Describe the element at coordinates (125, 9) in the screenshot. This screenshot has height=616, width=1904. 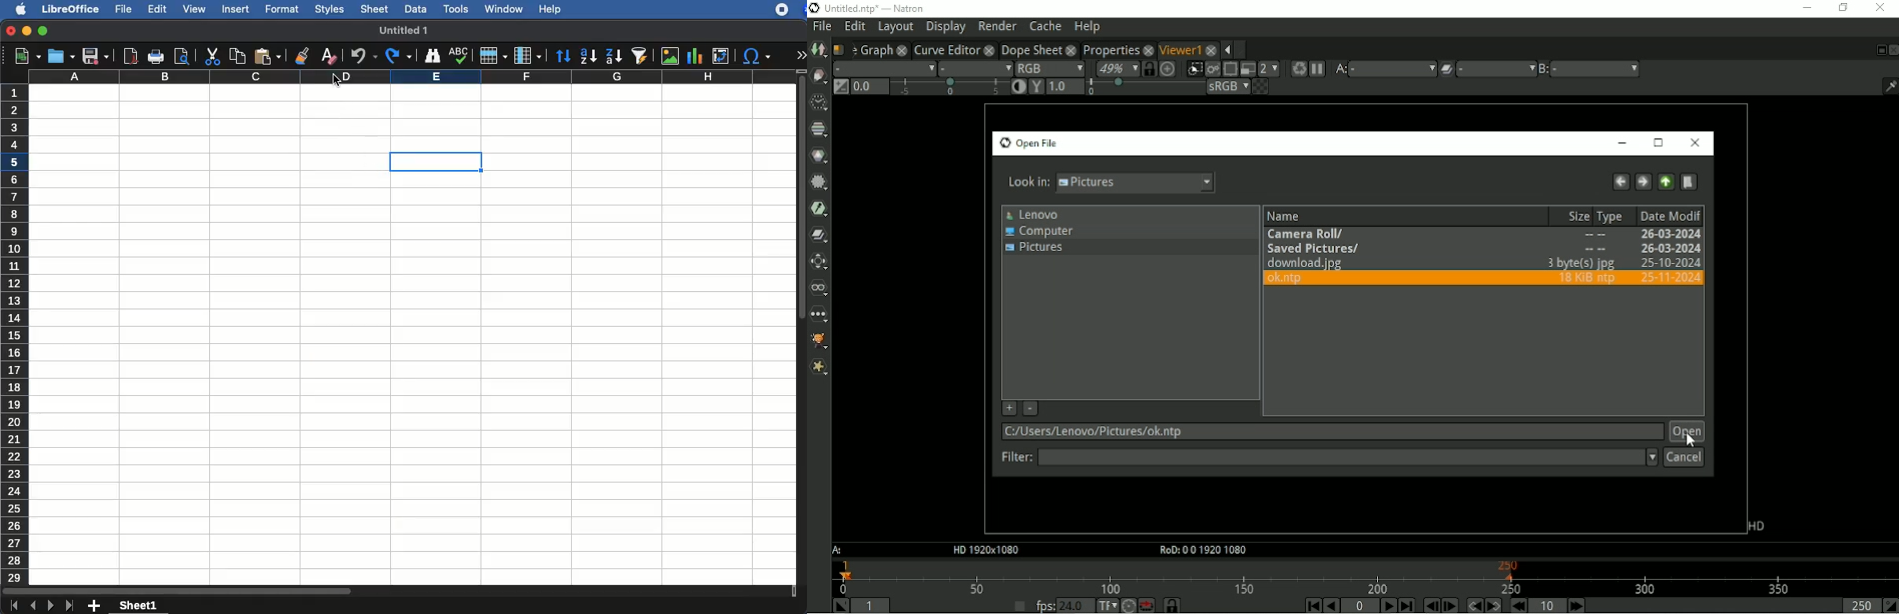
I see `file` at that location.